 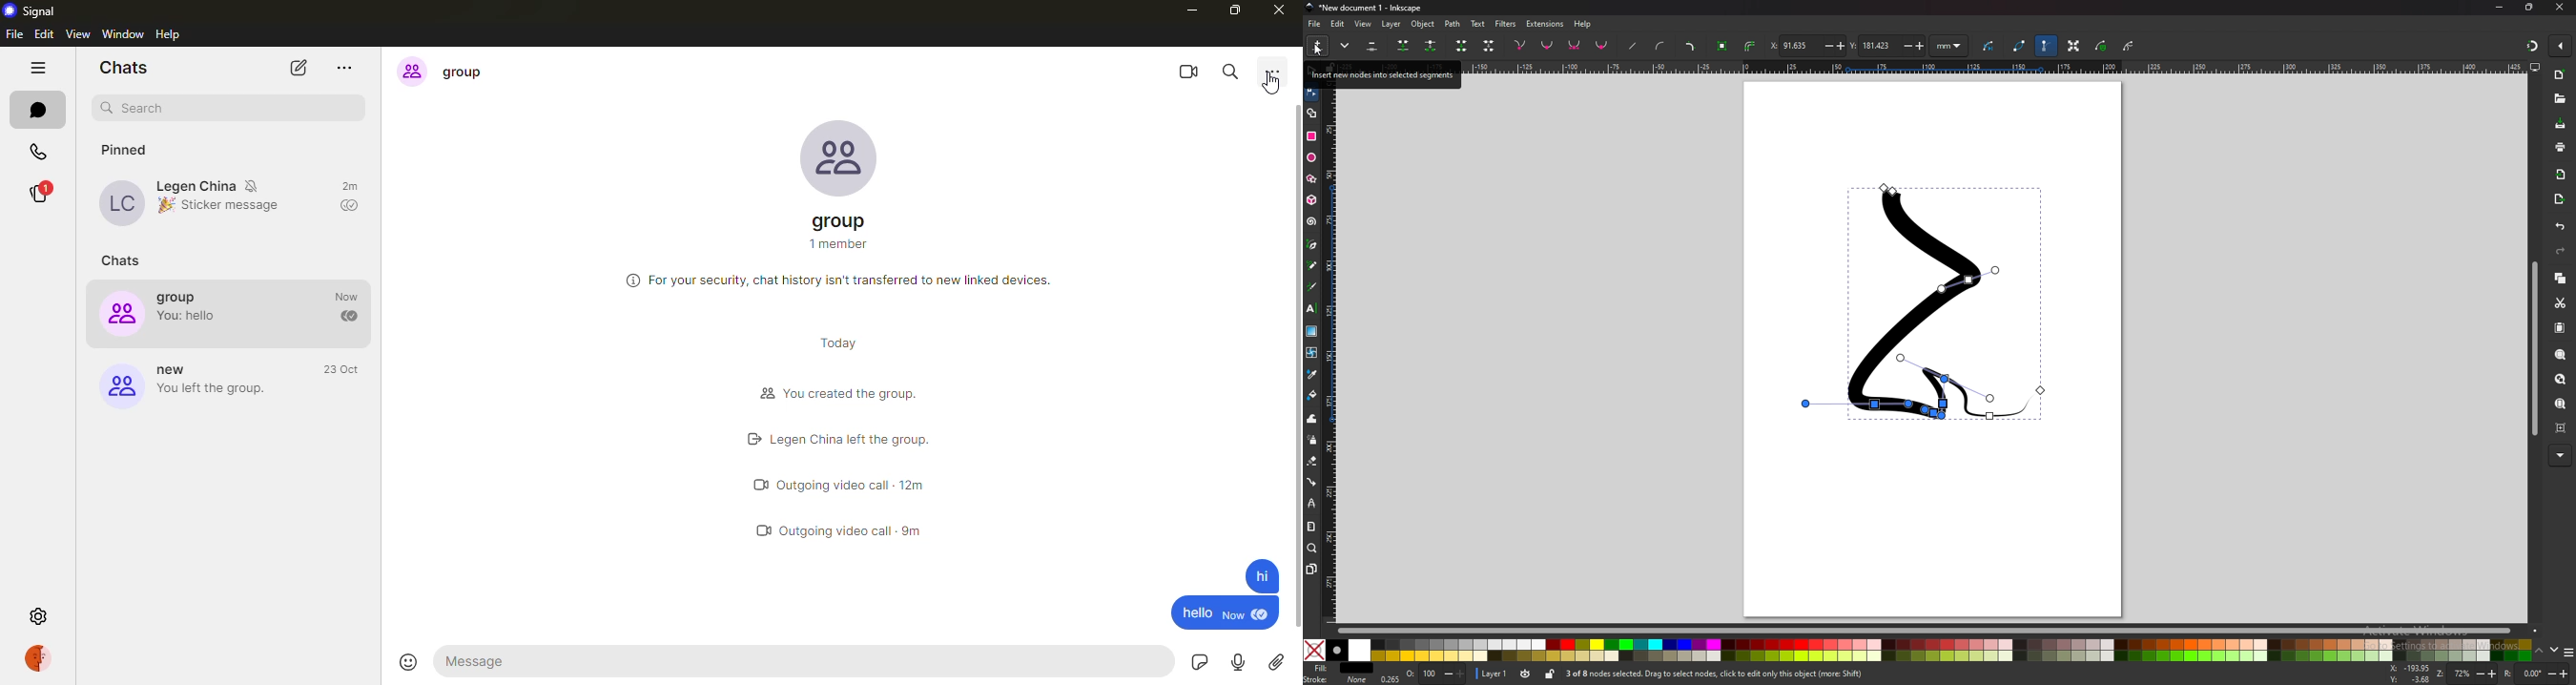 I want to click on emoji, so click(x=165, y=206).